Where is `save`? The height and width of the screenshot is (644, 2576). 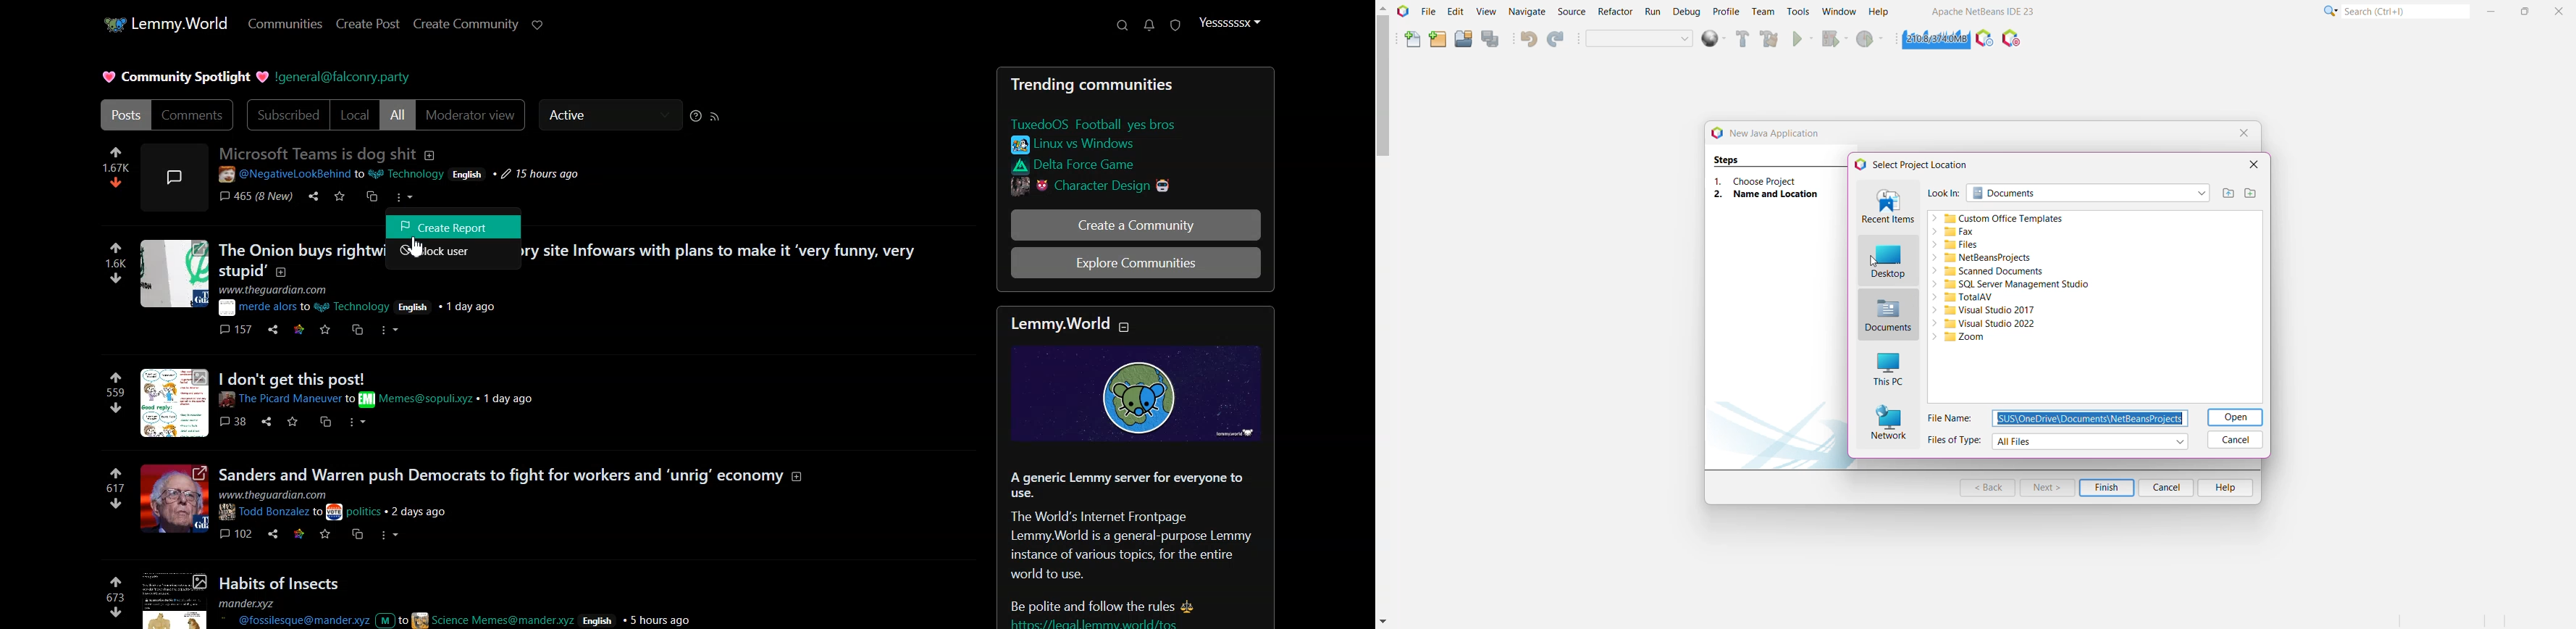
save is located at coordinates (327, 534).